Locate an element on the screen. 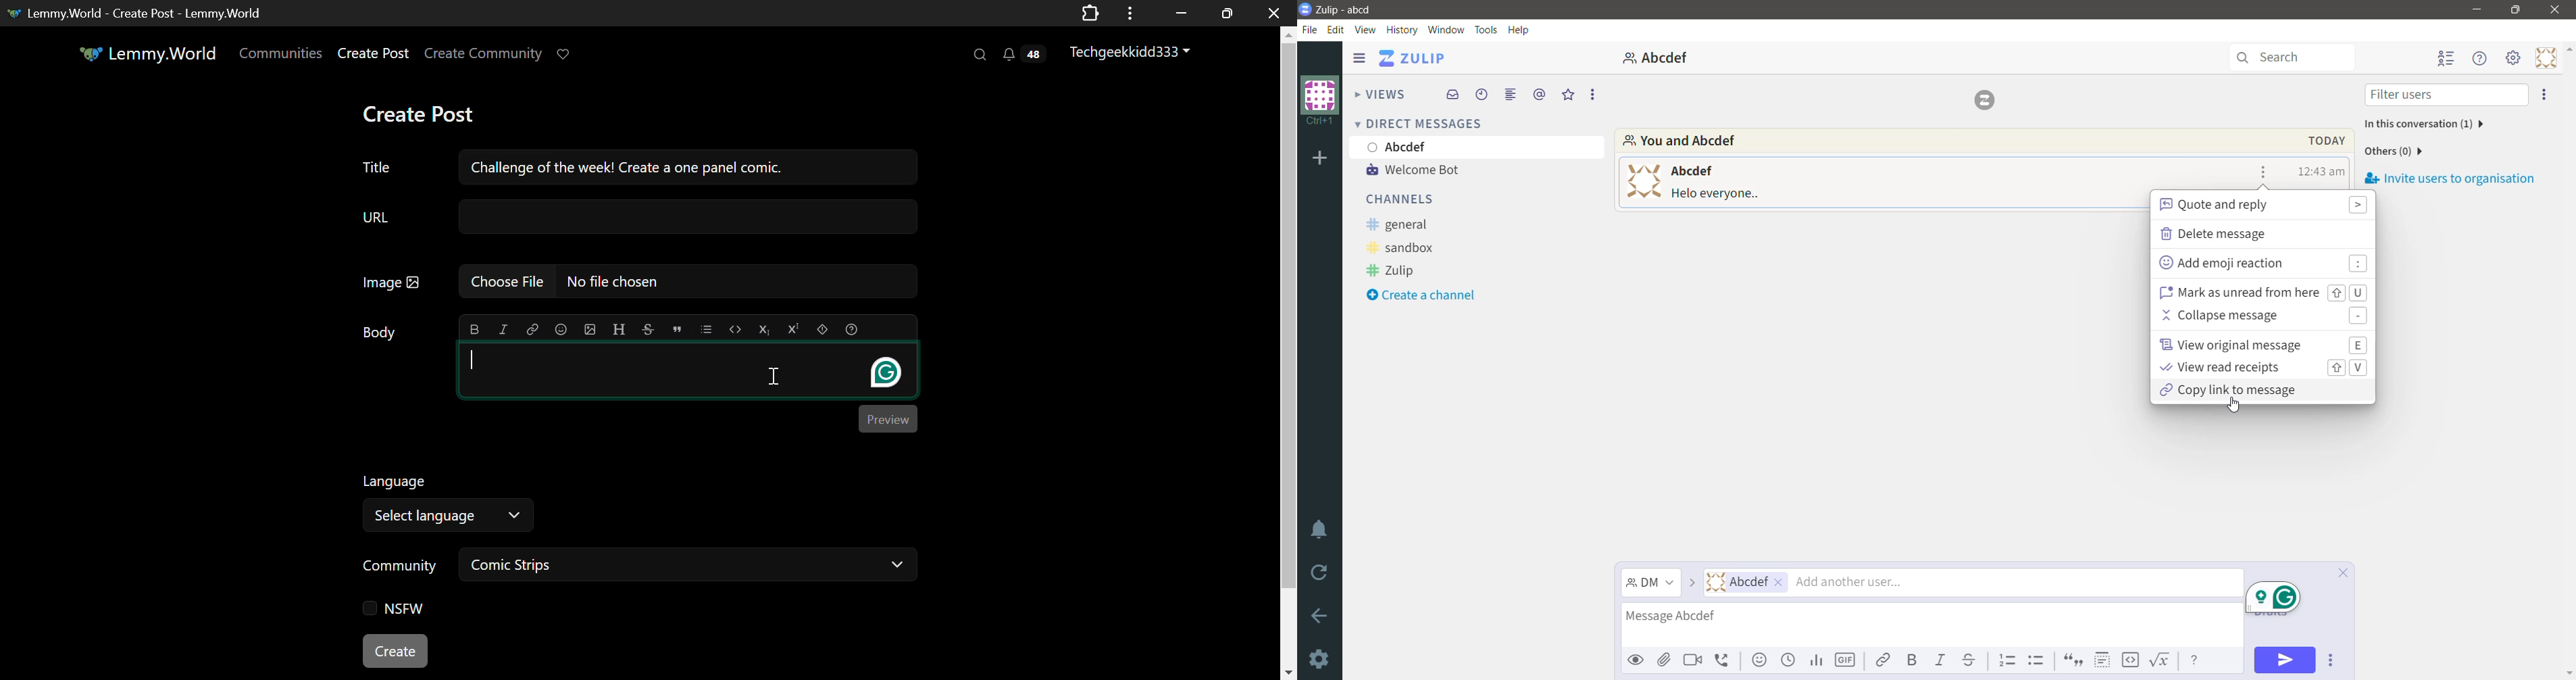 The width and height of the screenshot is (2576, 700). Create a channel is located at coordinates (1432, 295).